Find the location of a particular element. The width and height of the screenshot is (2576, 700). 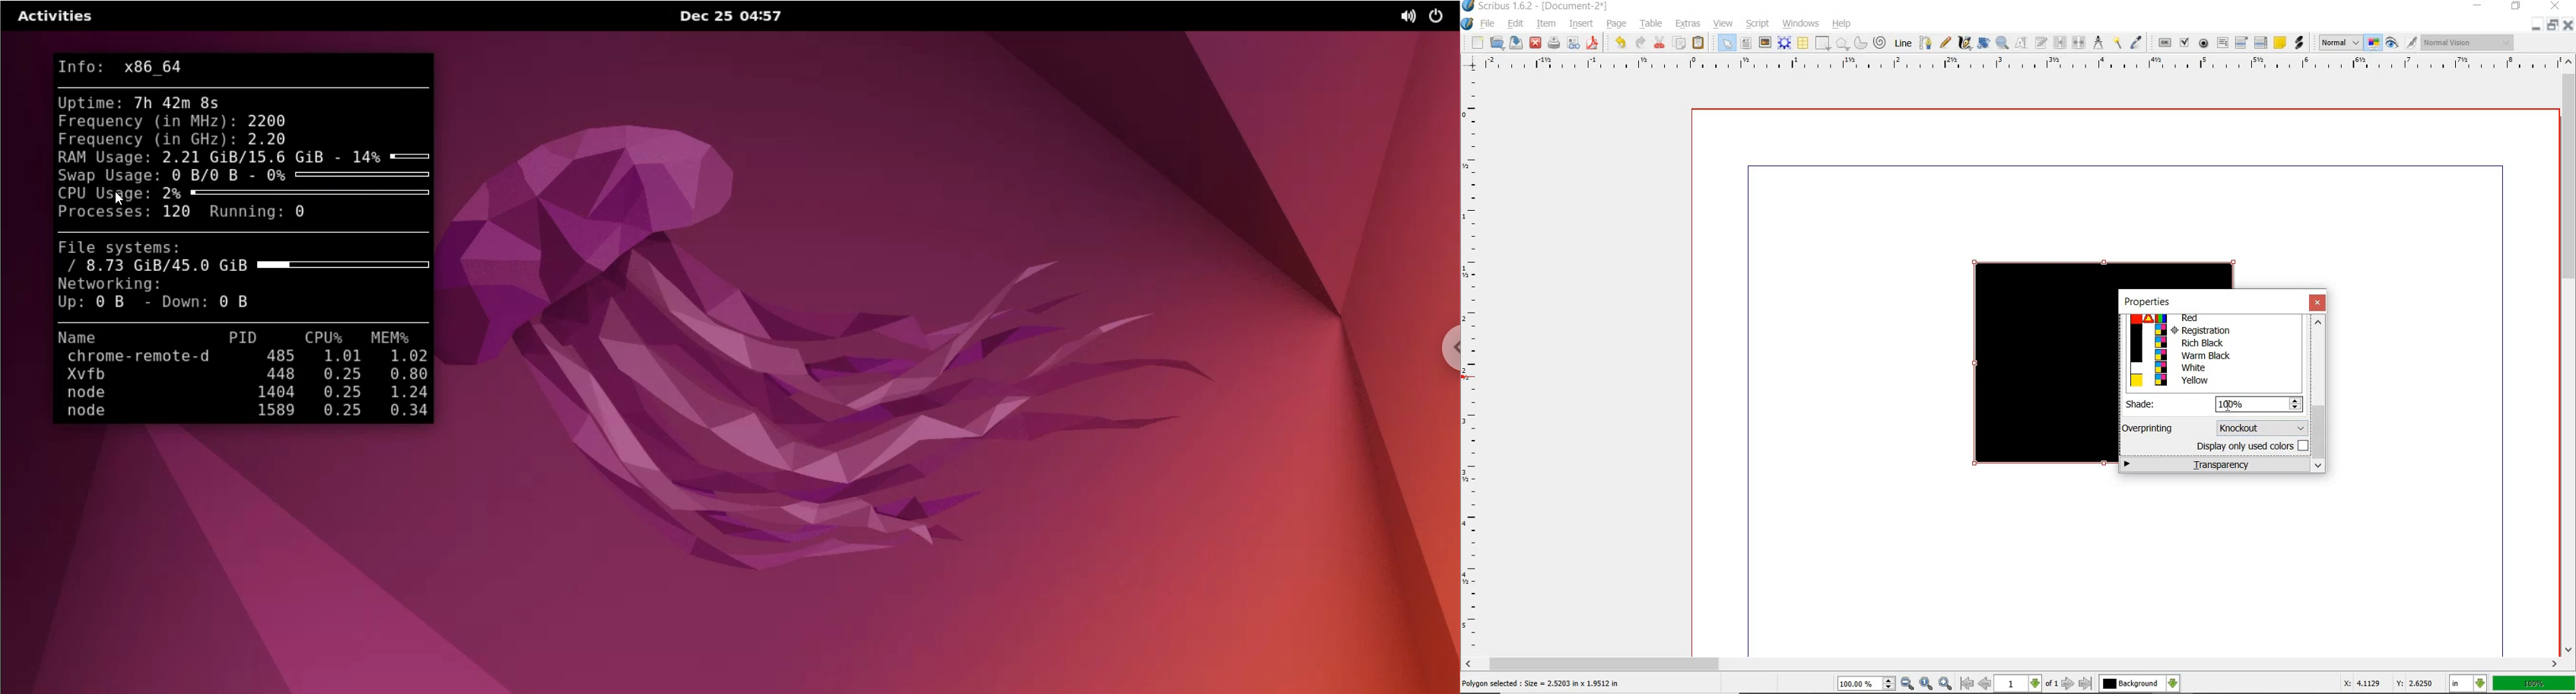

item is located at coordinates (1547, 23).